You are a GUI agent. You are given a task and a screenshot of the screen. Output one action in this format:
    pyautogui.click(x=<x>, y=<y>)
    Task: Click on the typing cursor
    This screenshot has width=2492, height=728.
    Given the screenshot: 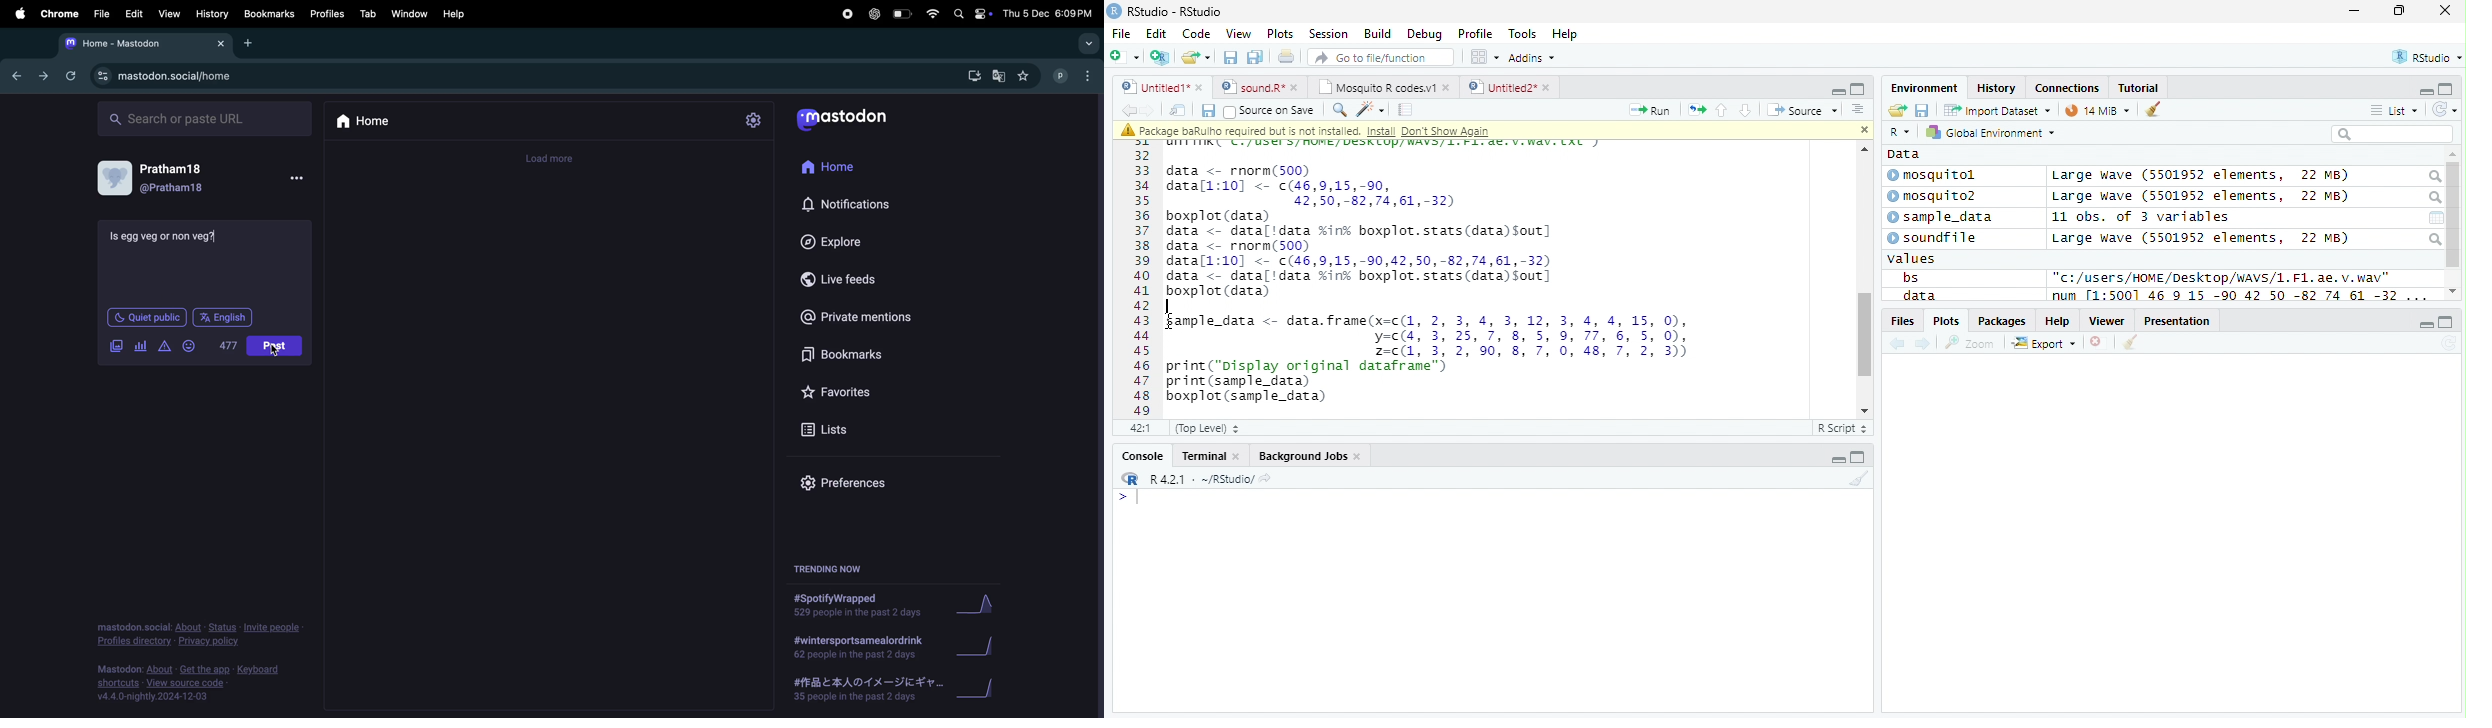 What is the action you would take?
    pyautogui.click(x=1128, y=498)
    